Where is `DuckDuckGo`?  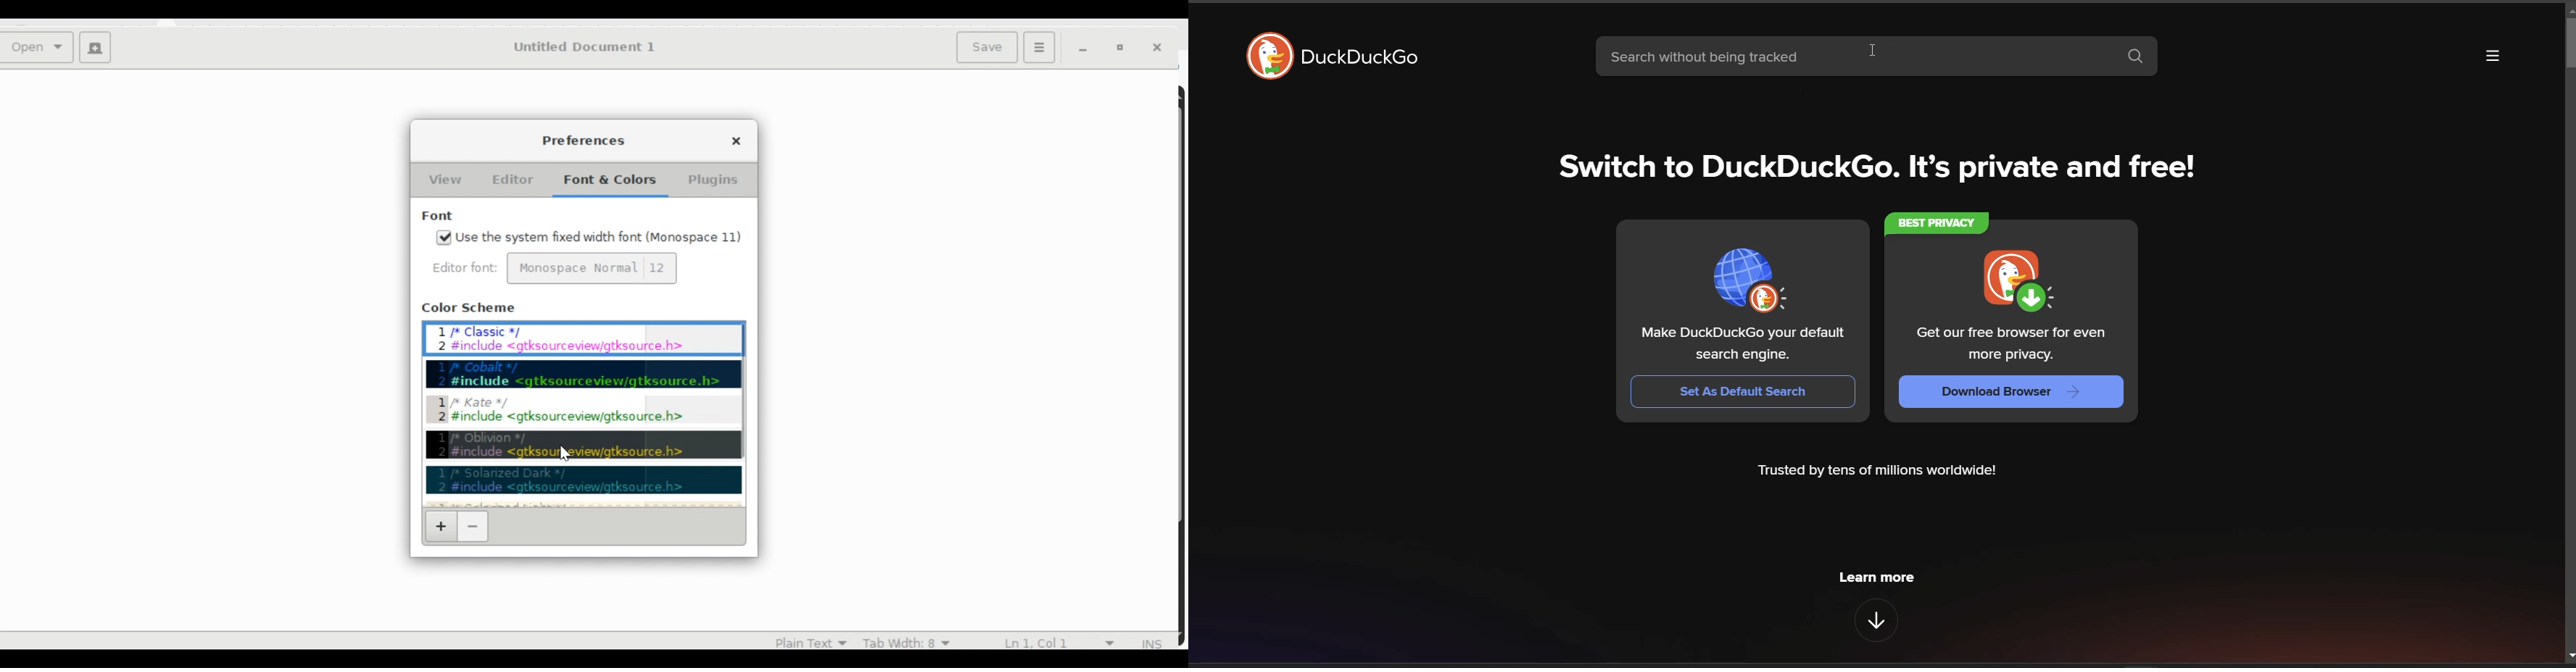 DuckDuckGo is located at coordinates (1362, 57).